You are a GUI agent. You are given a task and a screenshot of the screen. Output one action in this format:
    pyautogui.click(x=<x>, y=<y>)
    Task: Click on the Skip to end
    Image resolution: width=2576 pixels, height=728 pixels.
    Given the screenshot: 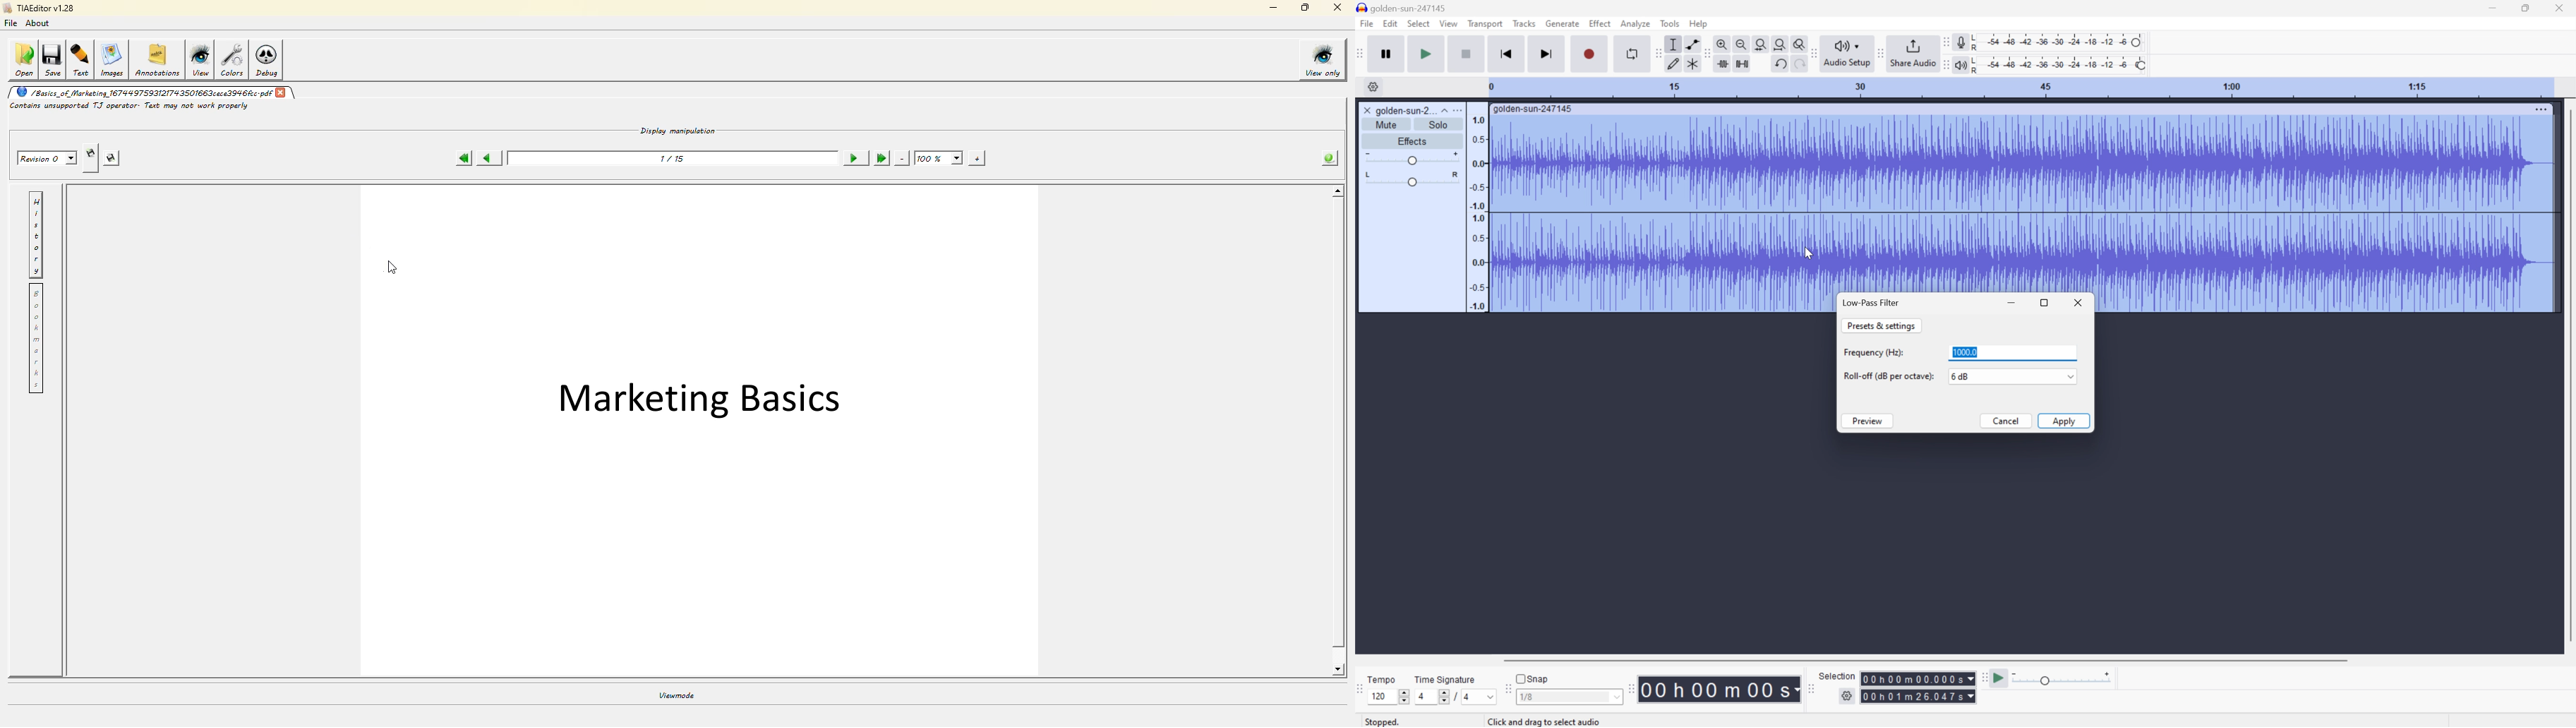 What is the action you would take?
    pyautogui.click(x=1547, y=53)
    